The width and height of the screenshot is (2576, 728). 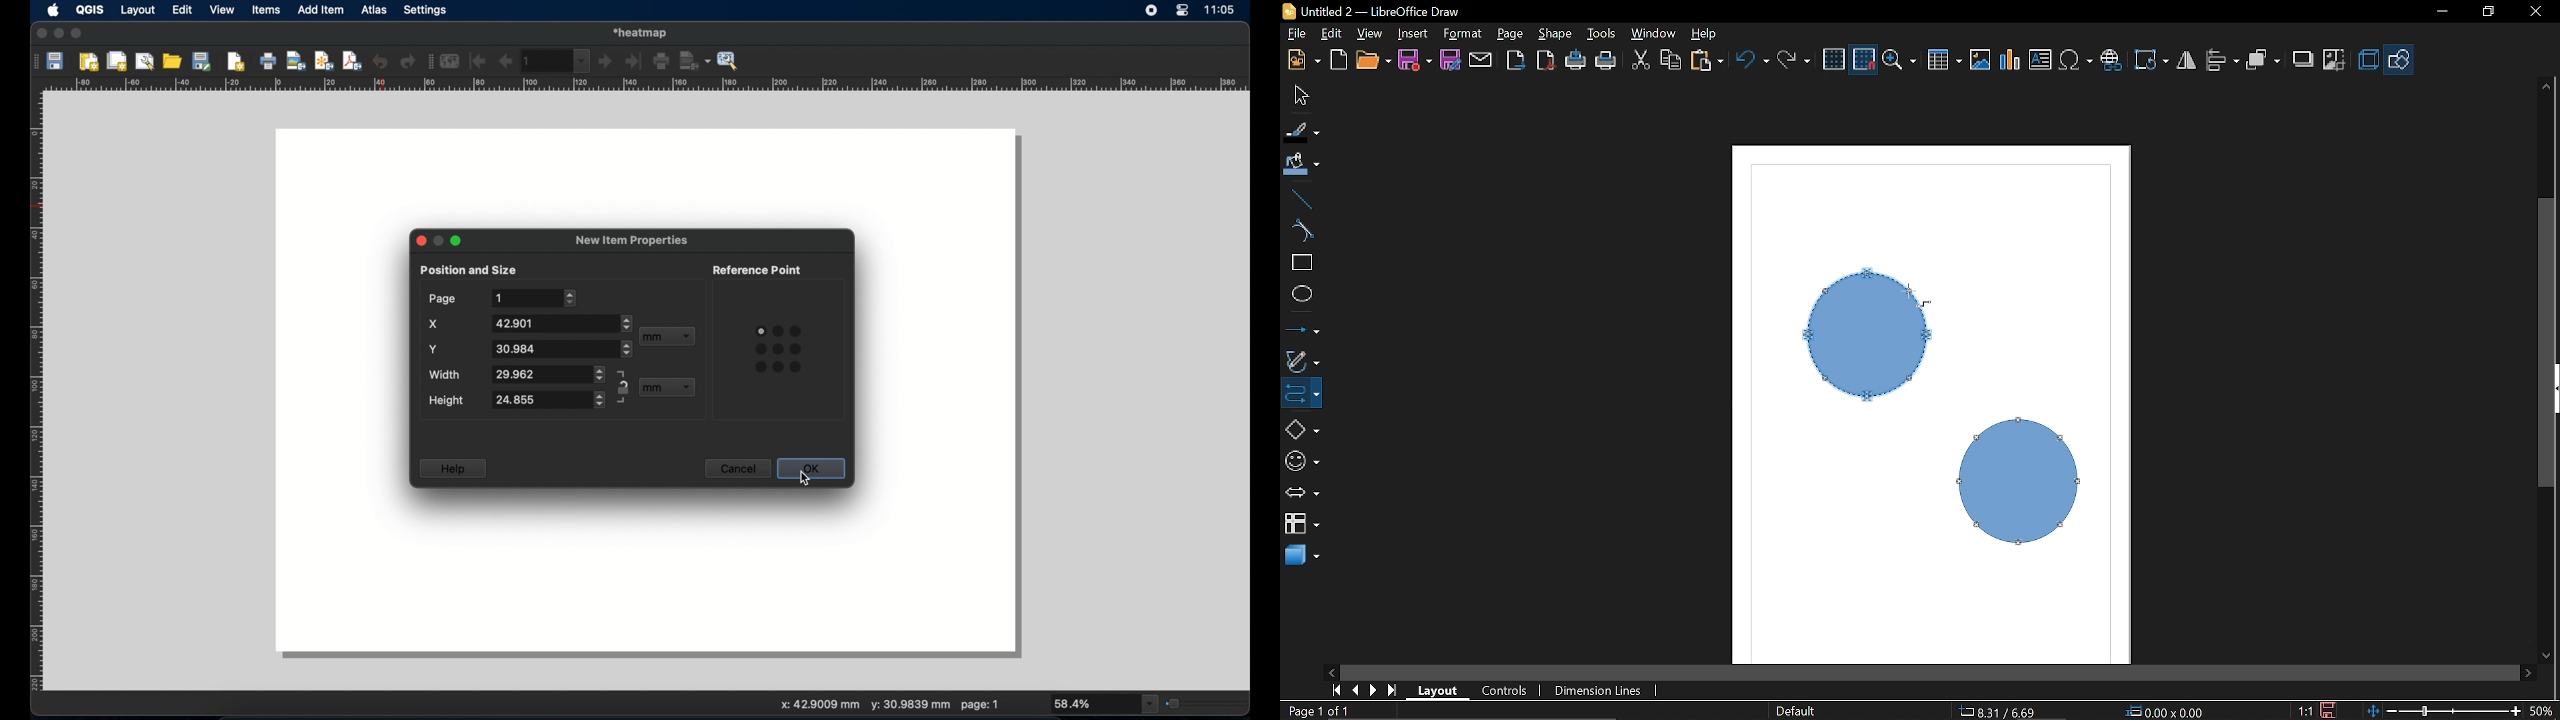 What do you see at coordinates (944, 373) in the screenshot?
I see `blank layout` at bounding box center [944, 373].